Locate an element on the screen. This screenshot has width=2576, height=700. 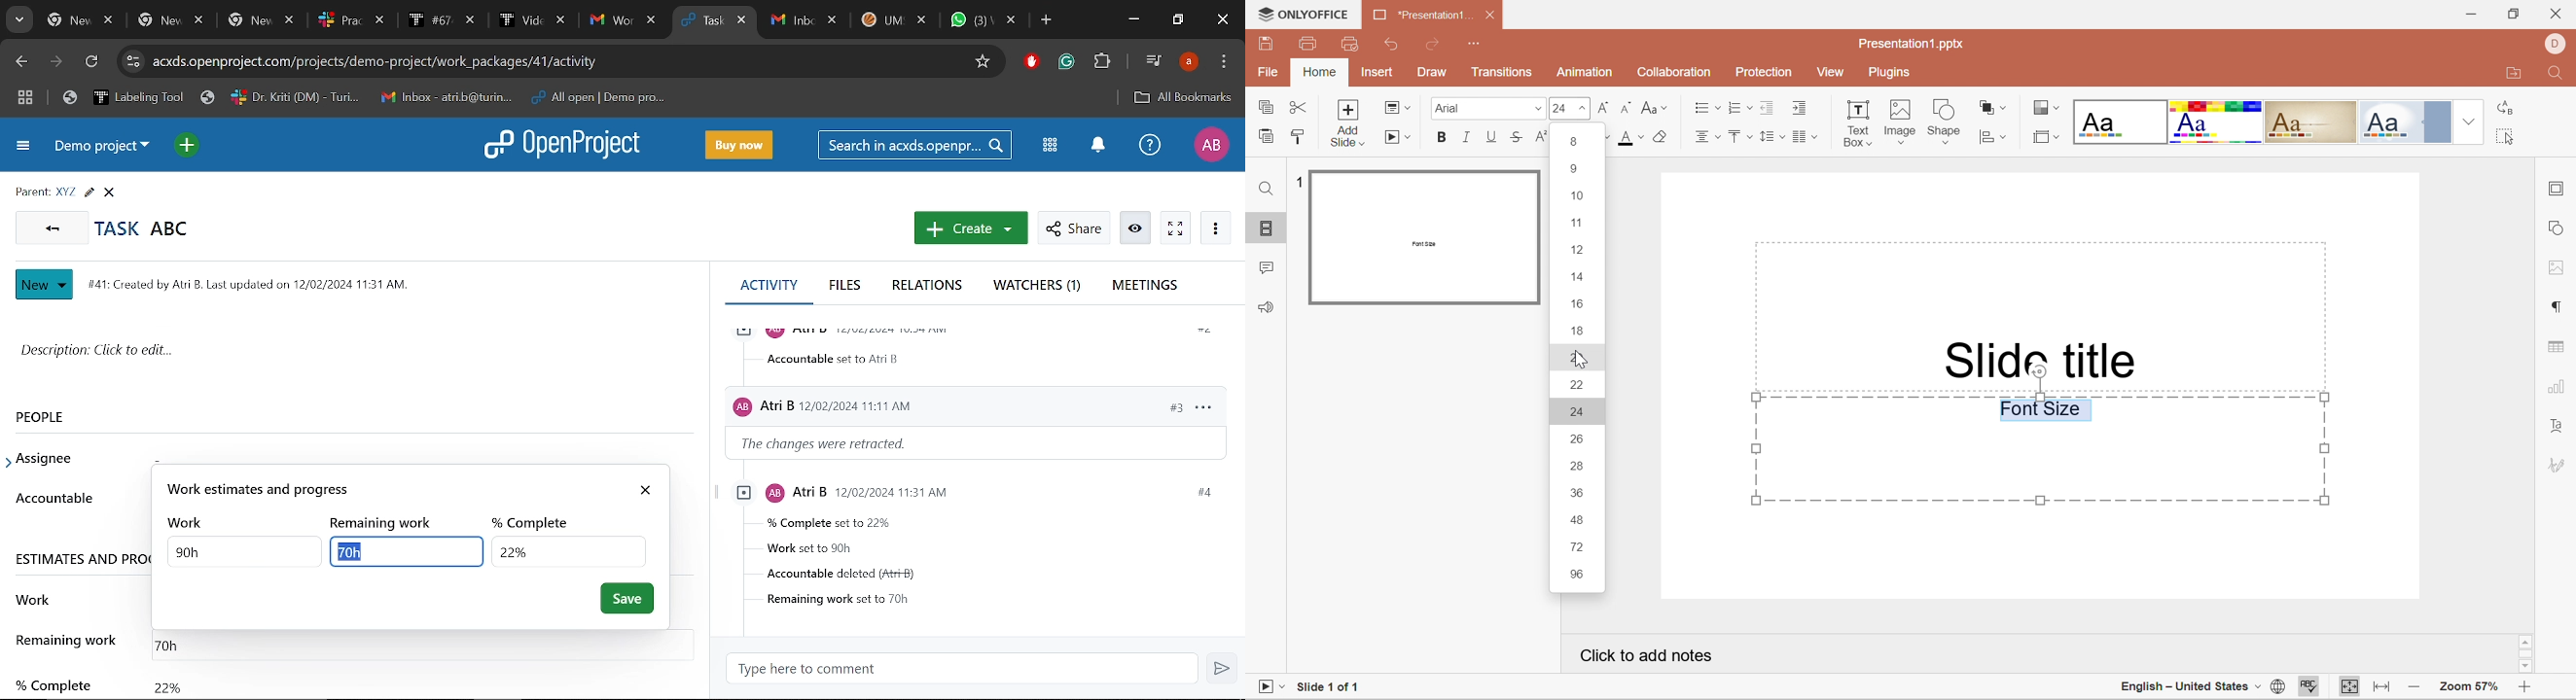
36 is located at coordinates (1577, 491).